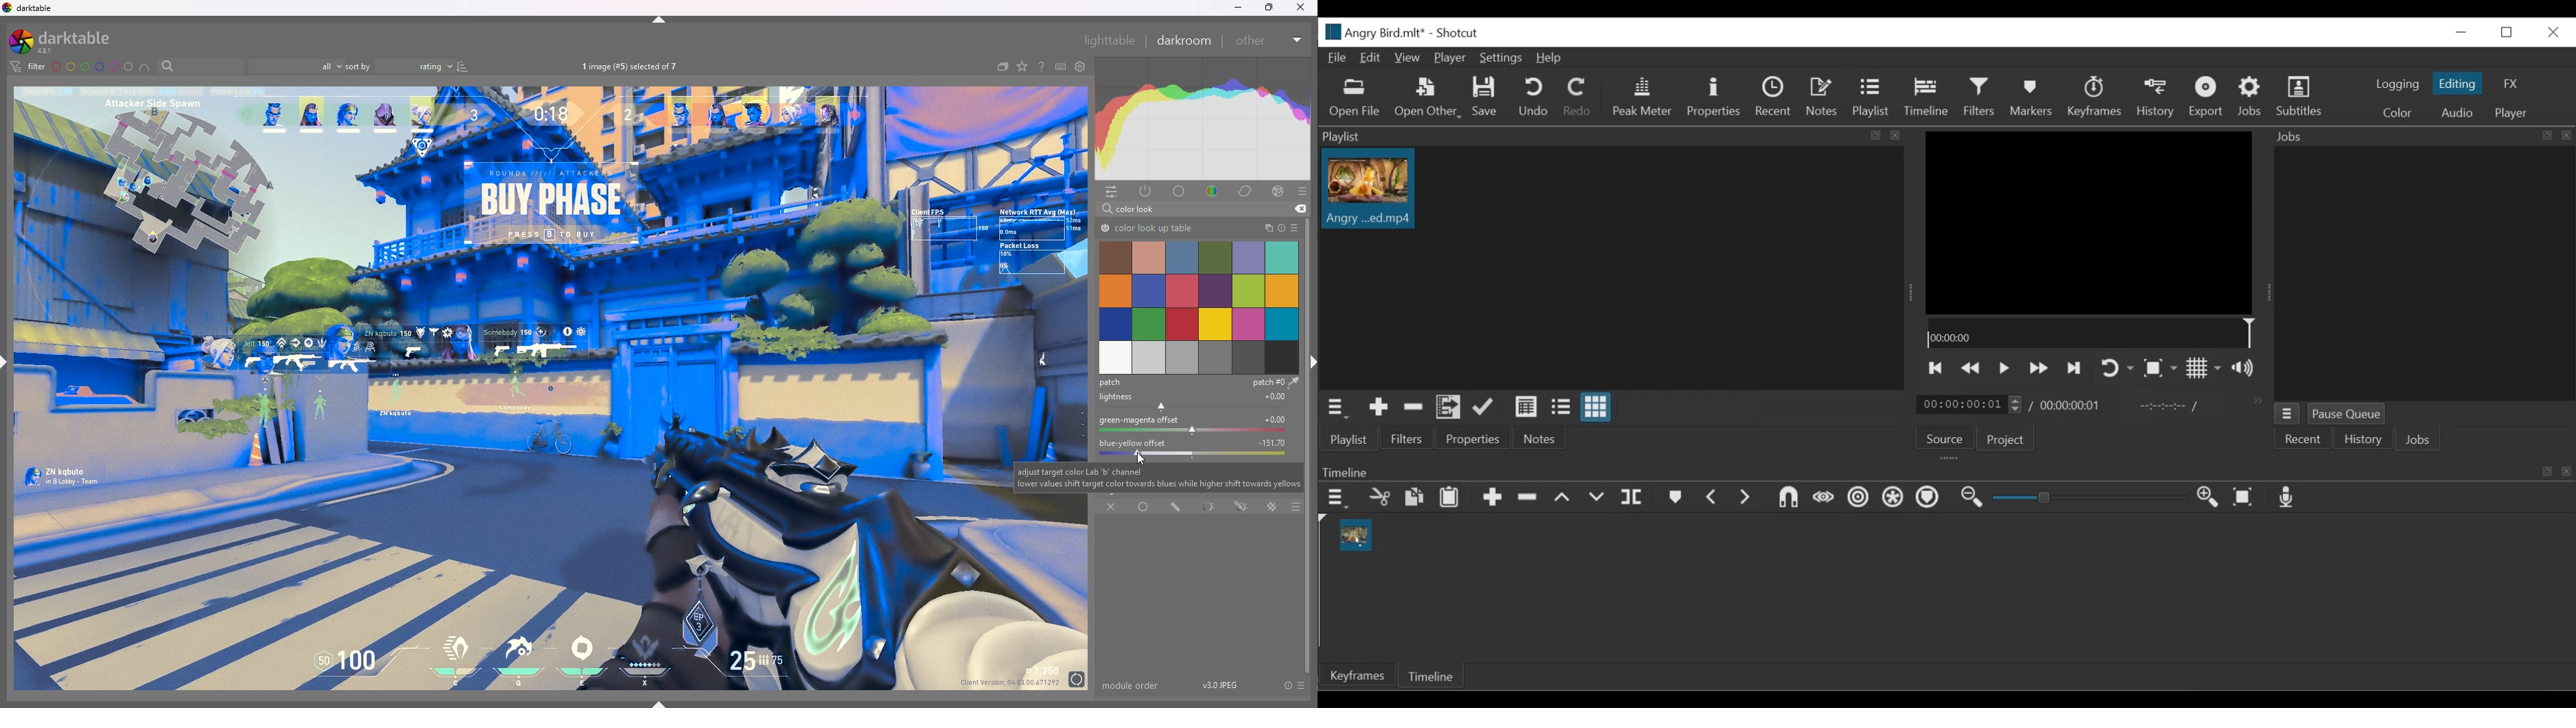 Image resolution: width=2576 pixels, height=728 pixels. I want to click on Remove cut, so click(1415, 410).